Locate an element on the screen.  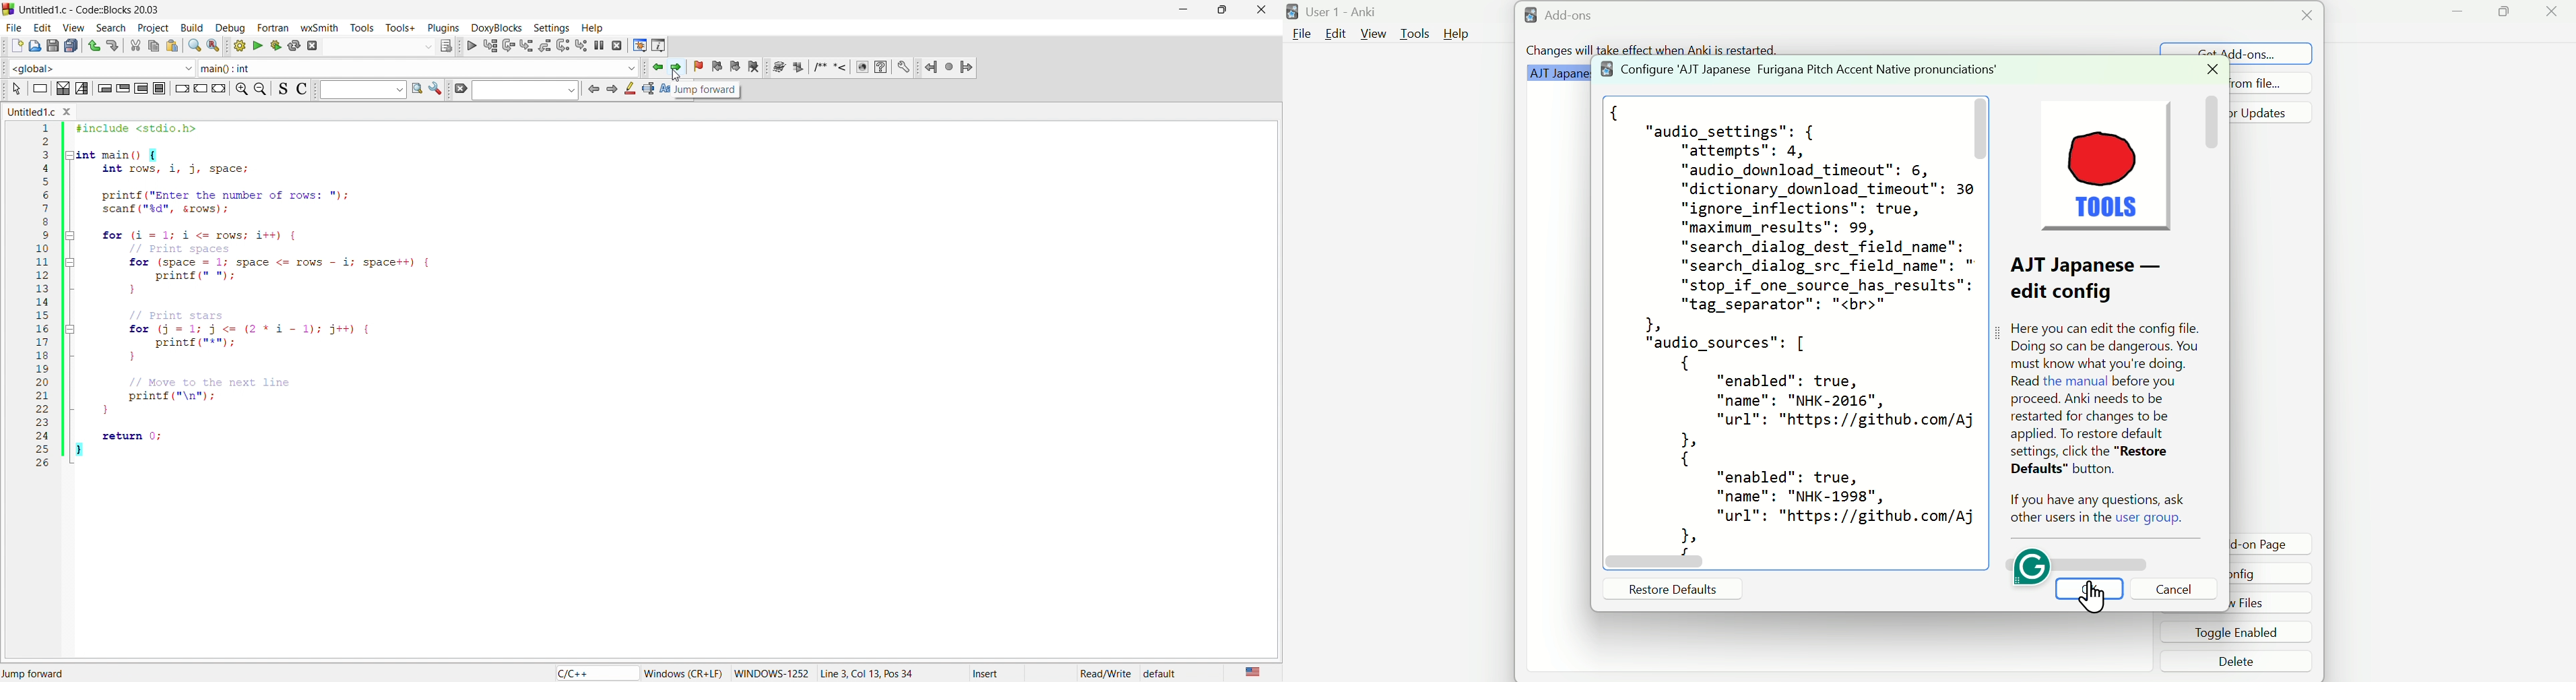
icon is located at coordinates (16, 90).